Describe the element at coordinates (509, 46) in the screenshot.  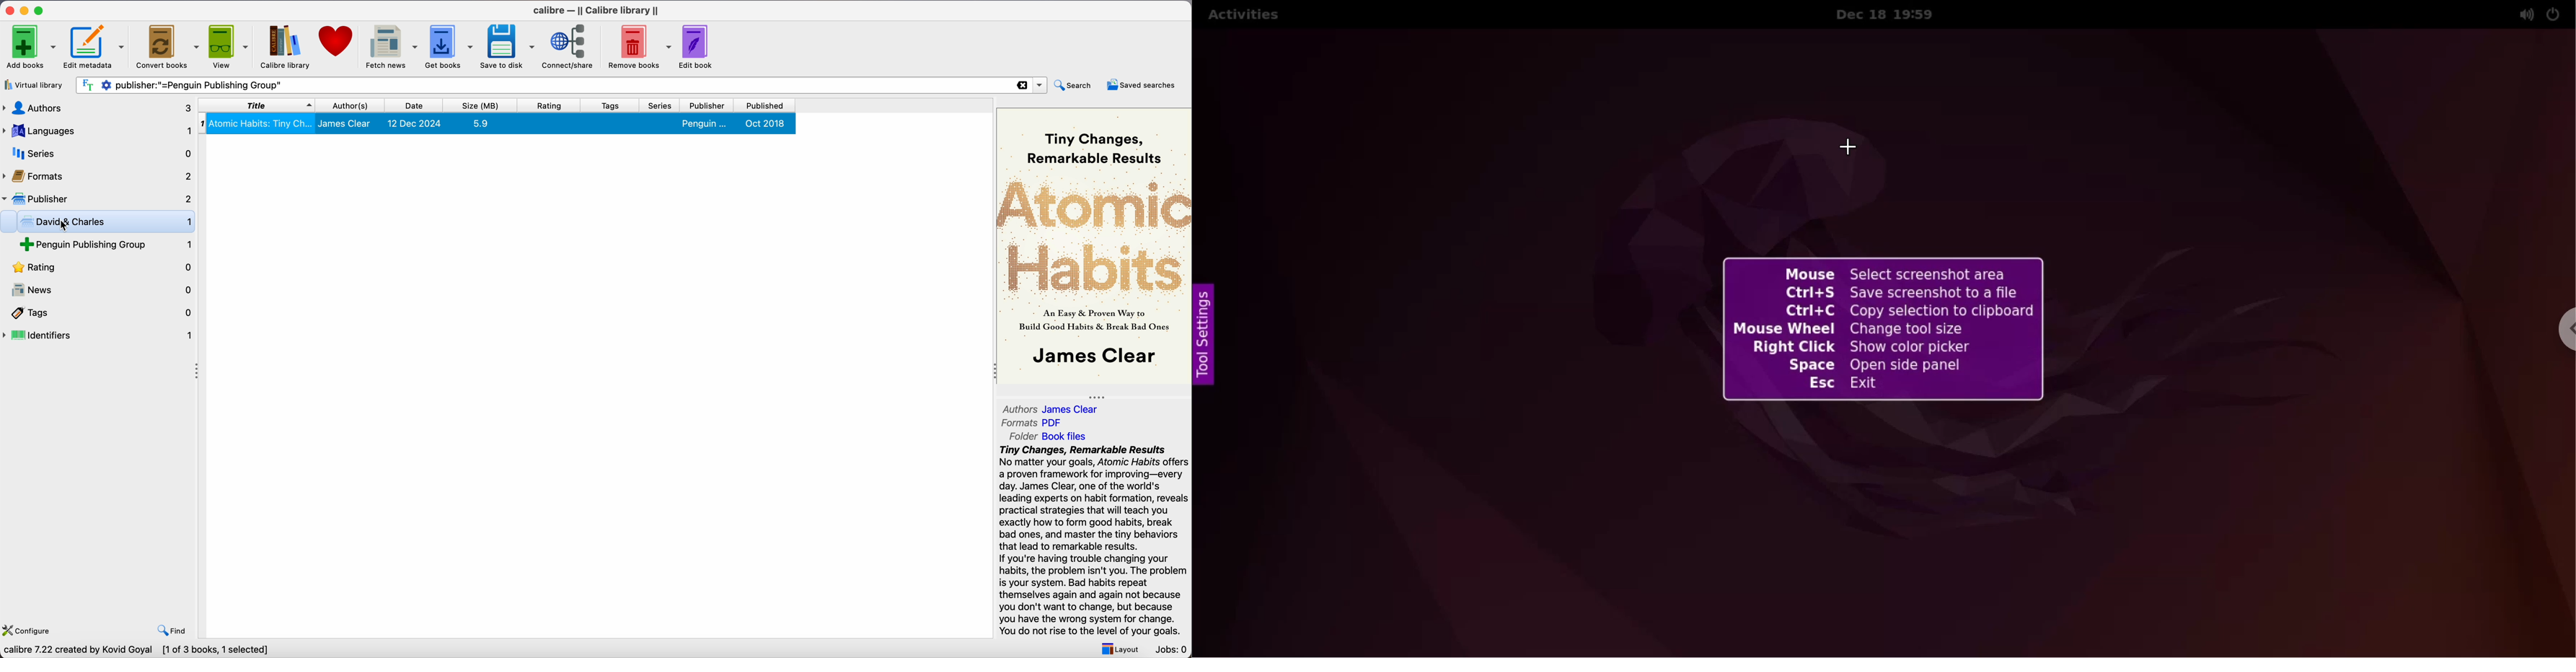
I see `save to disk` at that location.